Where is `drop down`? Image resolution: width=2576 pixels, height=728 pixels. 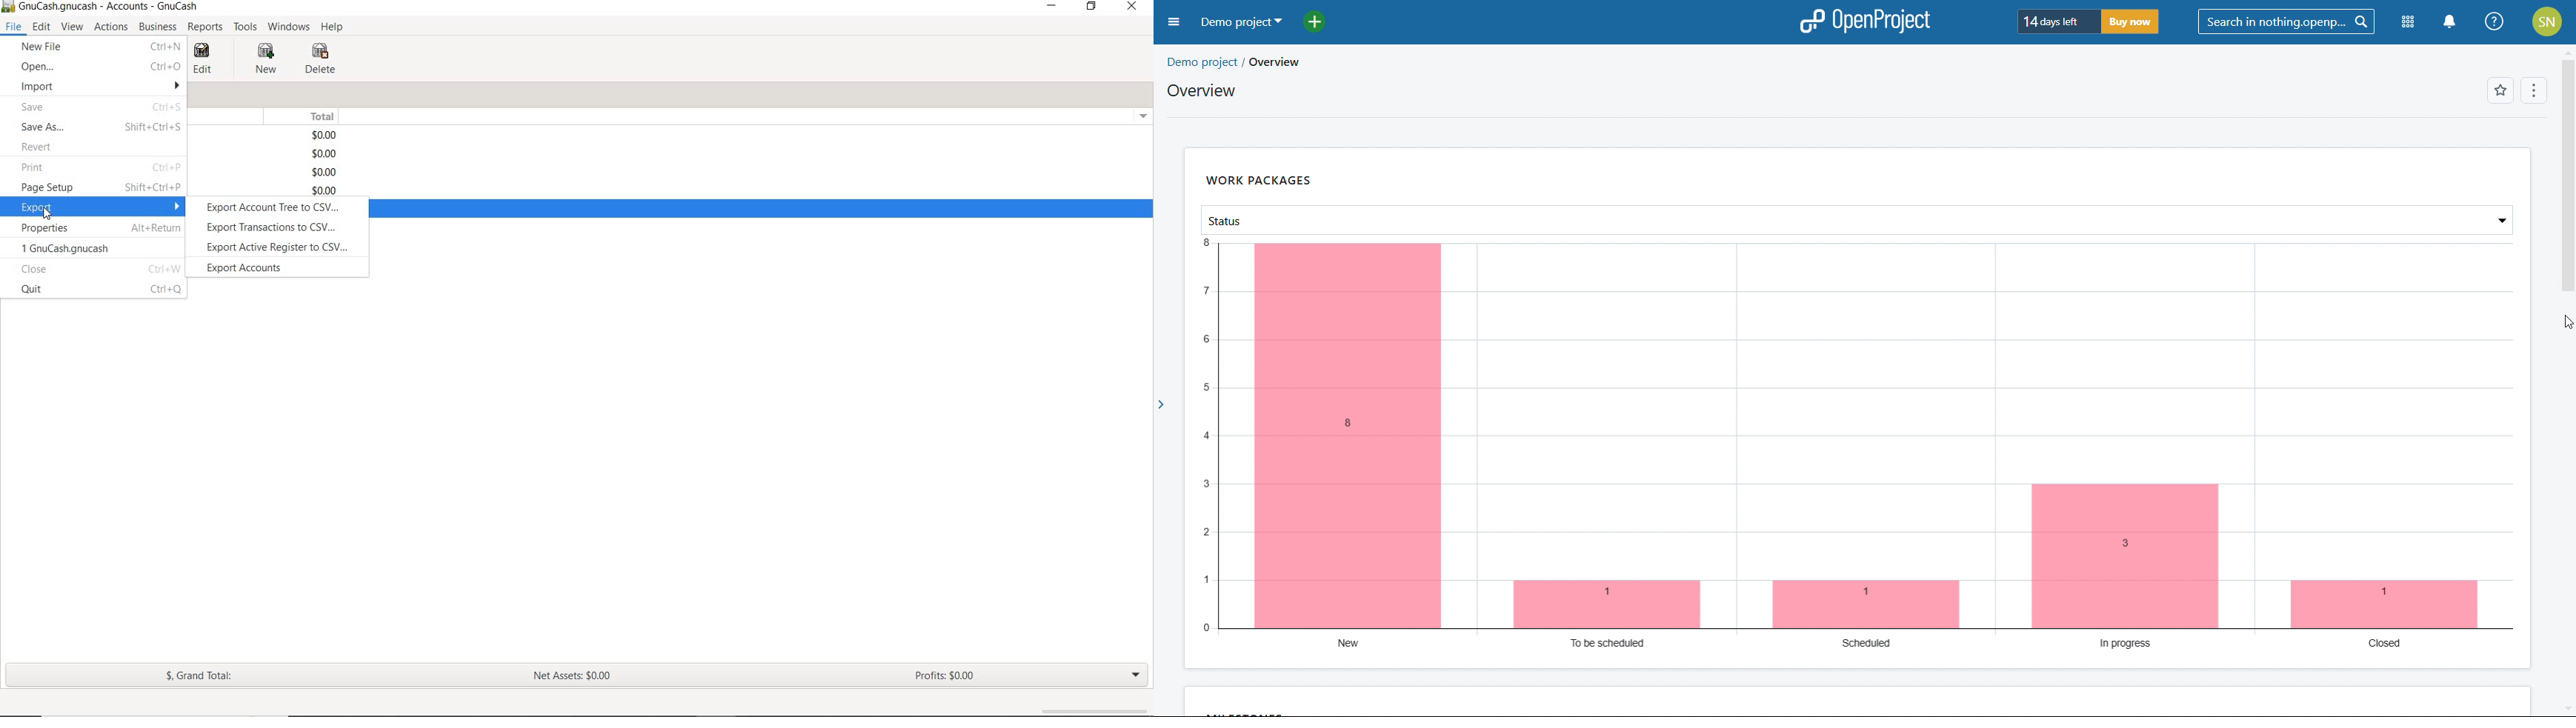 drop down is located at coordinates (177, 86).